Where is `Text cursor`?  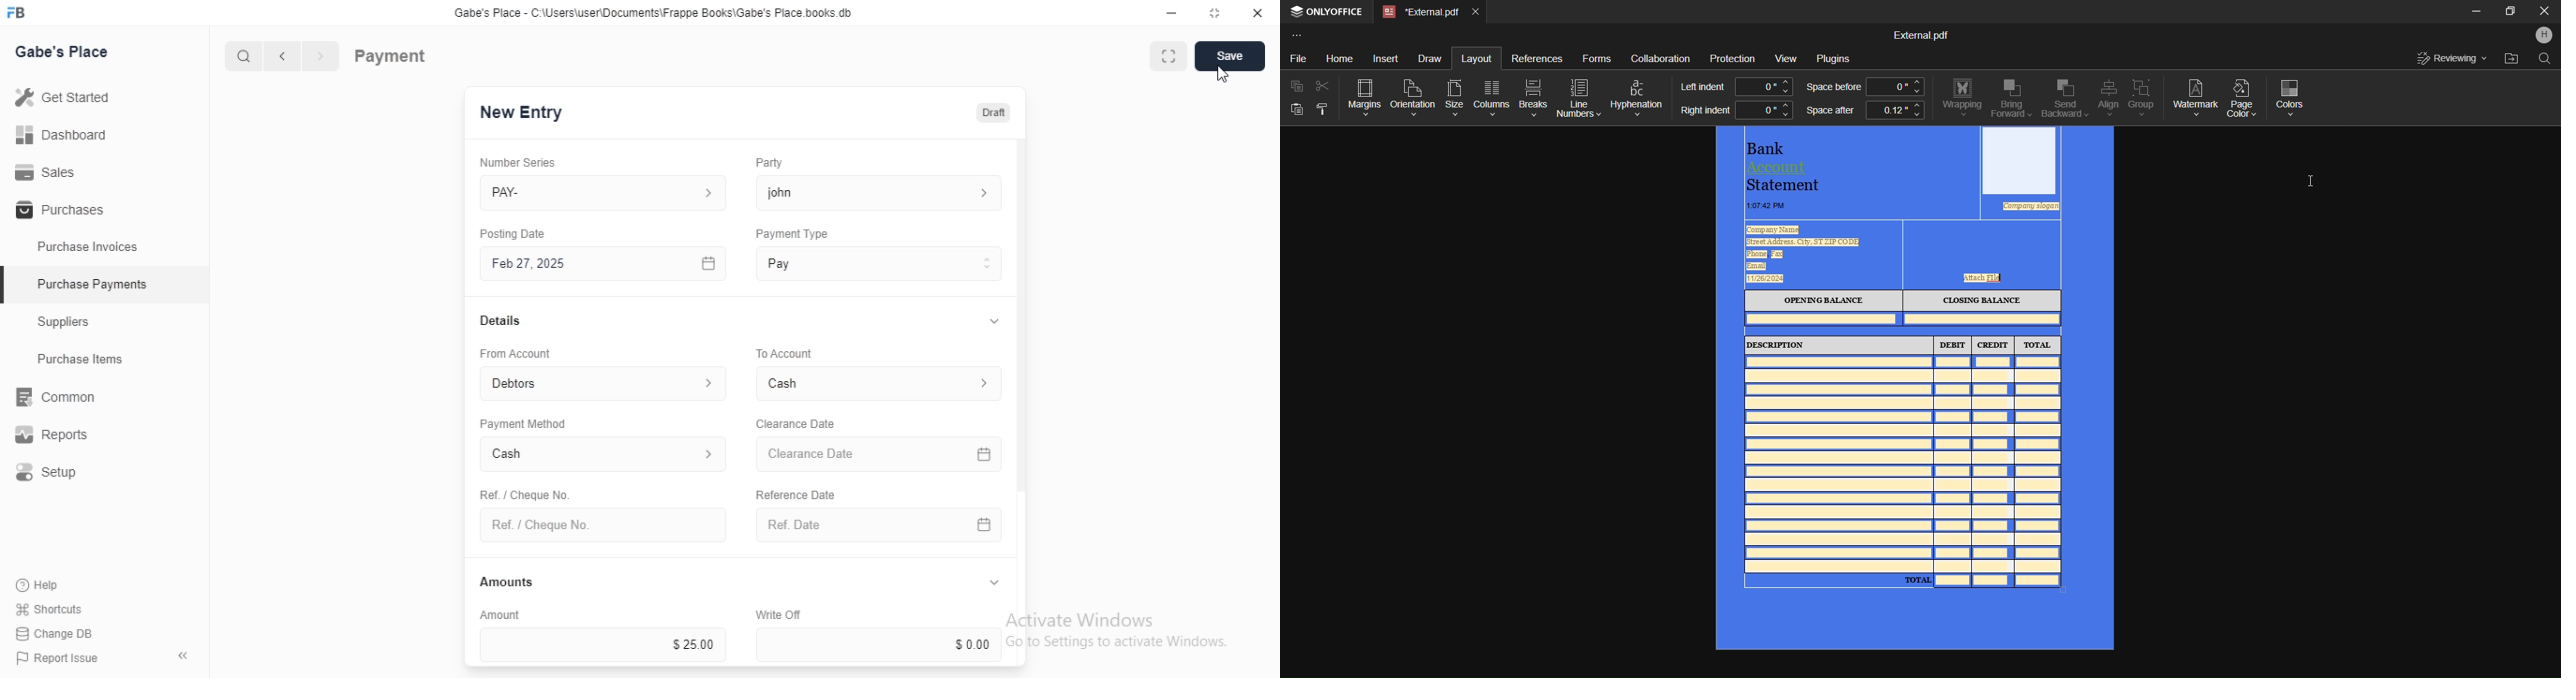 Text cursor is located at coordinates (2312, 181).